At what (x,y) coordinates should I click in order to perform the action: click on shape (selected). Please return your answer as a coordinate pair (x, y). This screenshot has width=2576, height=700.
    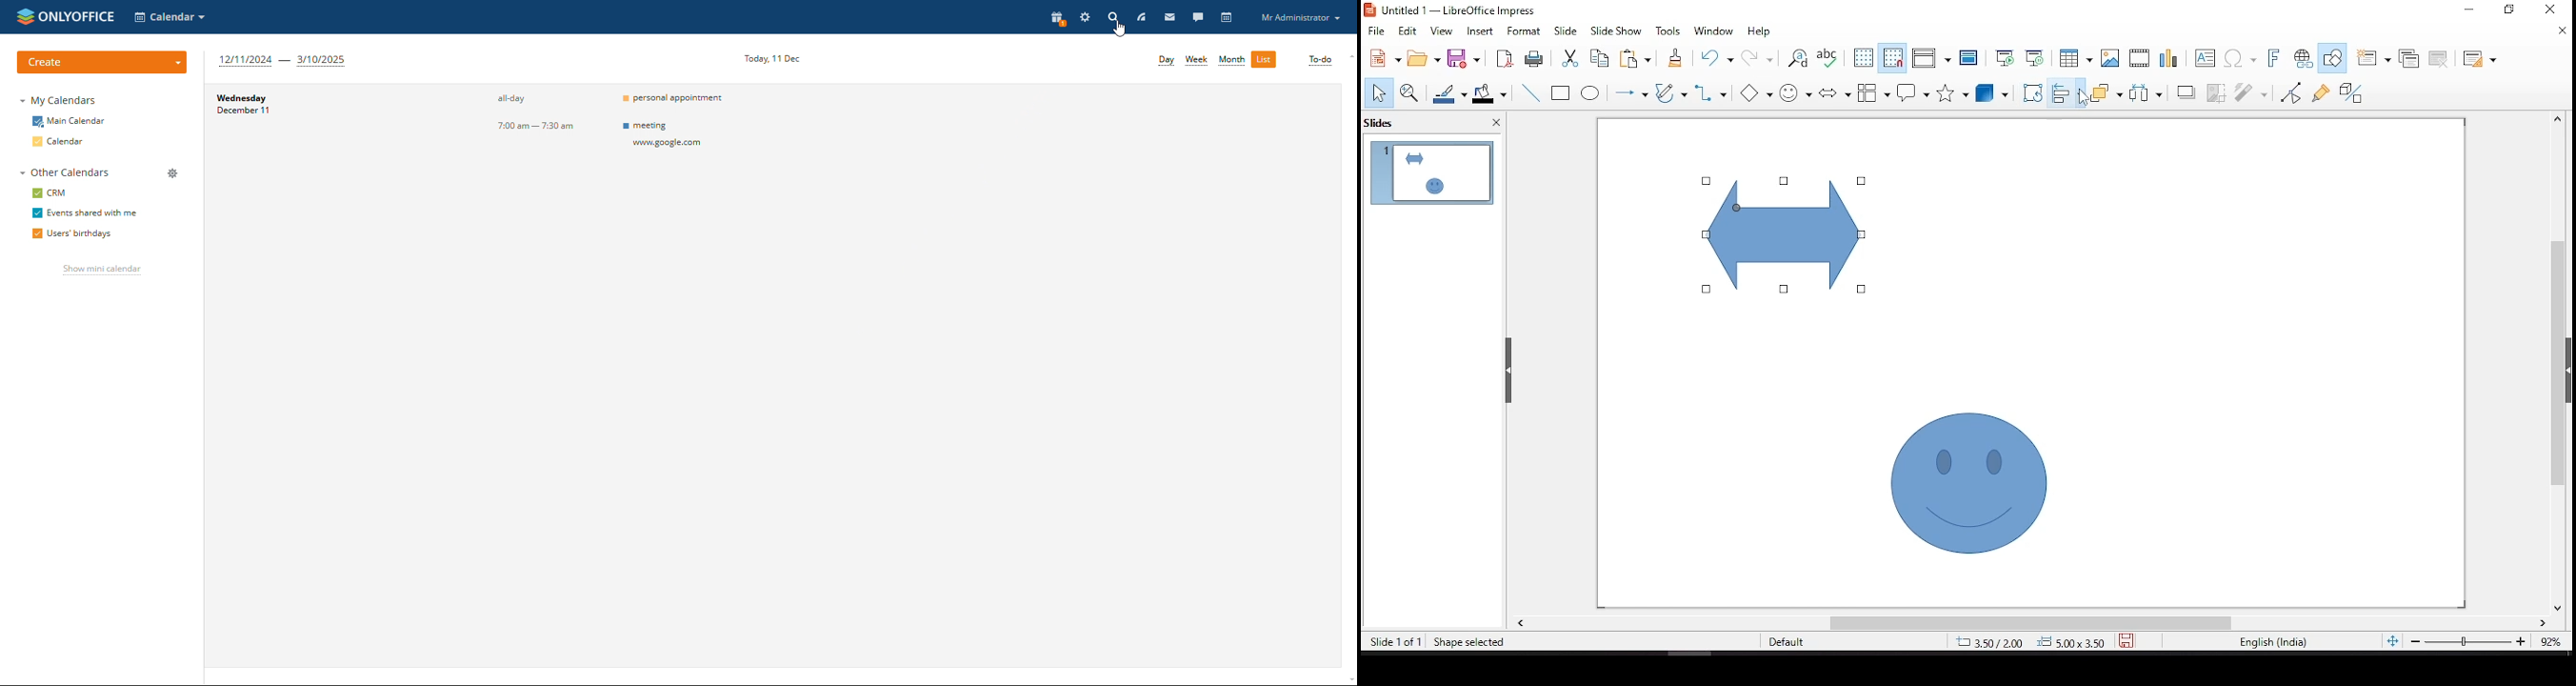
    Looking at the image, I should click on (1787, 231).